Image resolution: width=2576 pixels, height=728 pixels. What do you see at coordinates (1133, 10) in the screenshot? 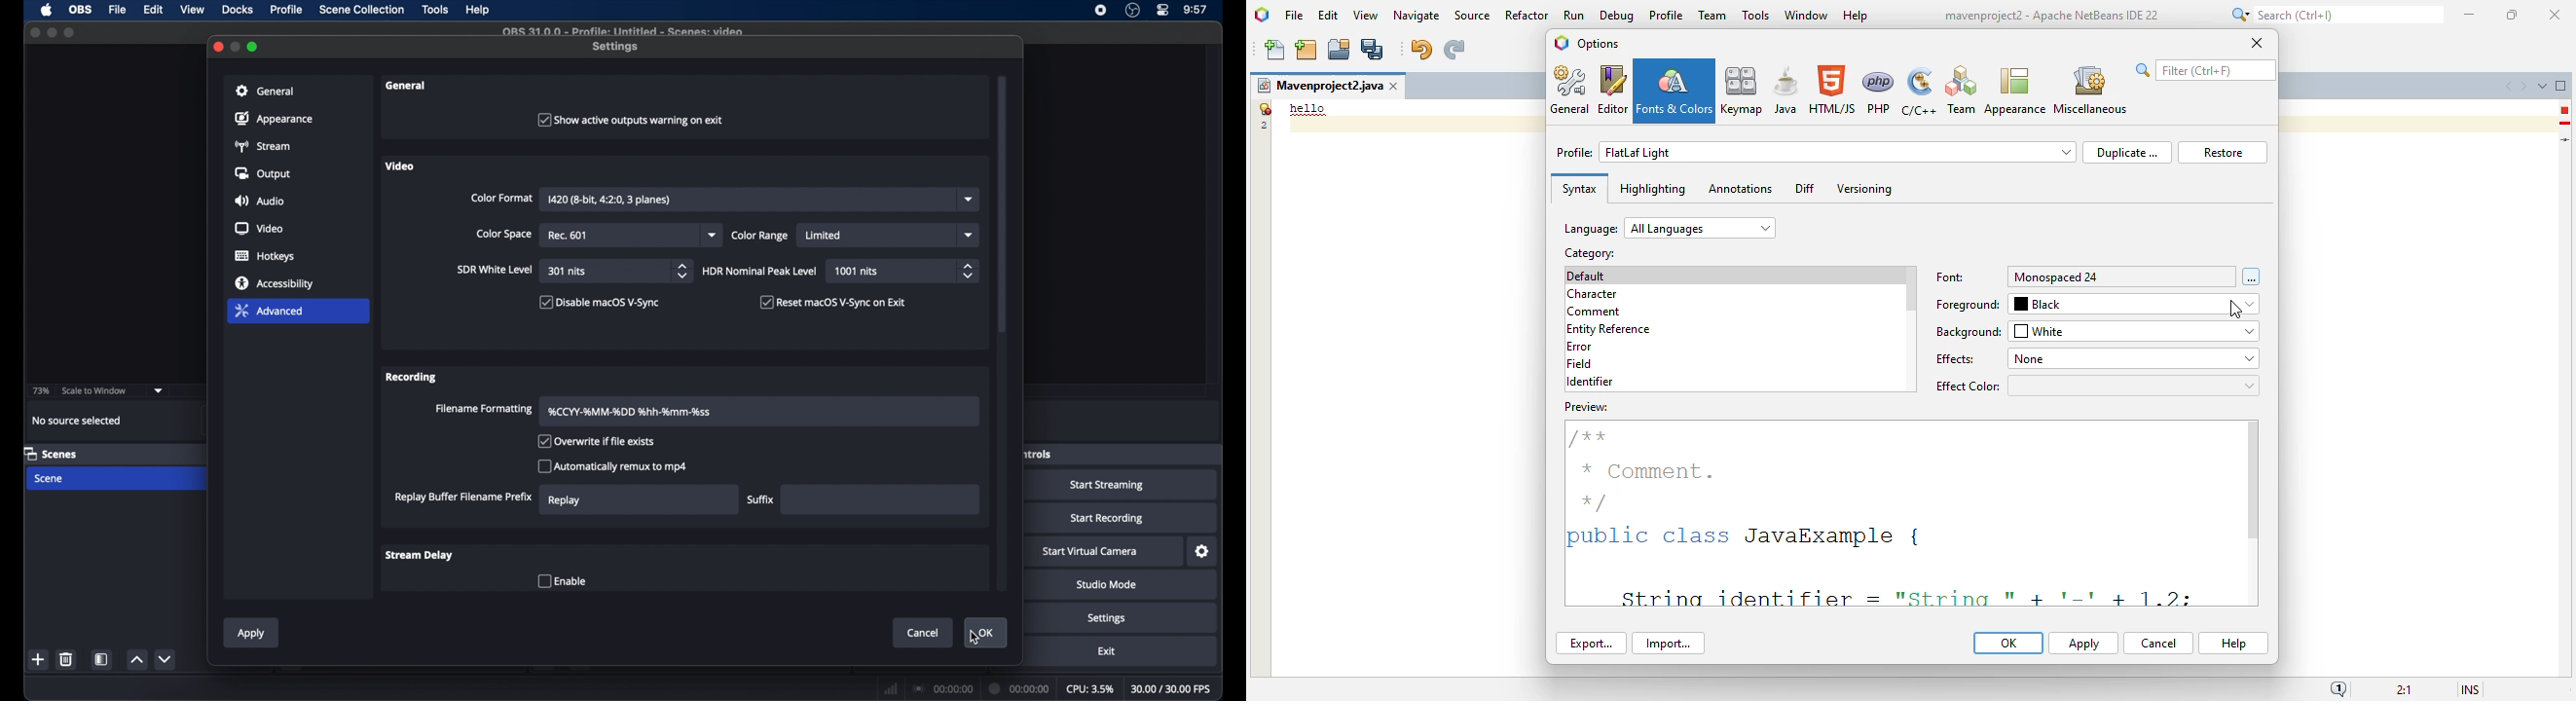
I see `obs studio` at bounding box center [1133, 10].